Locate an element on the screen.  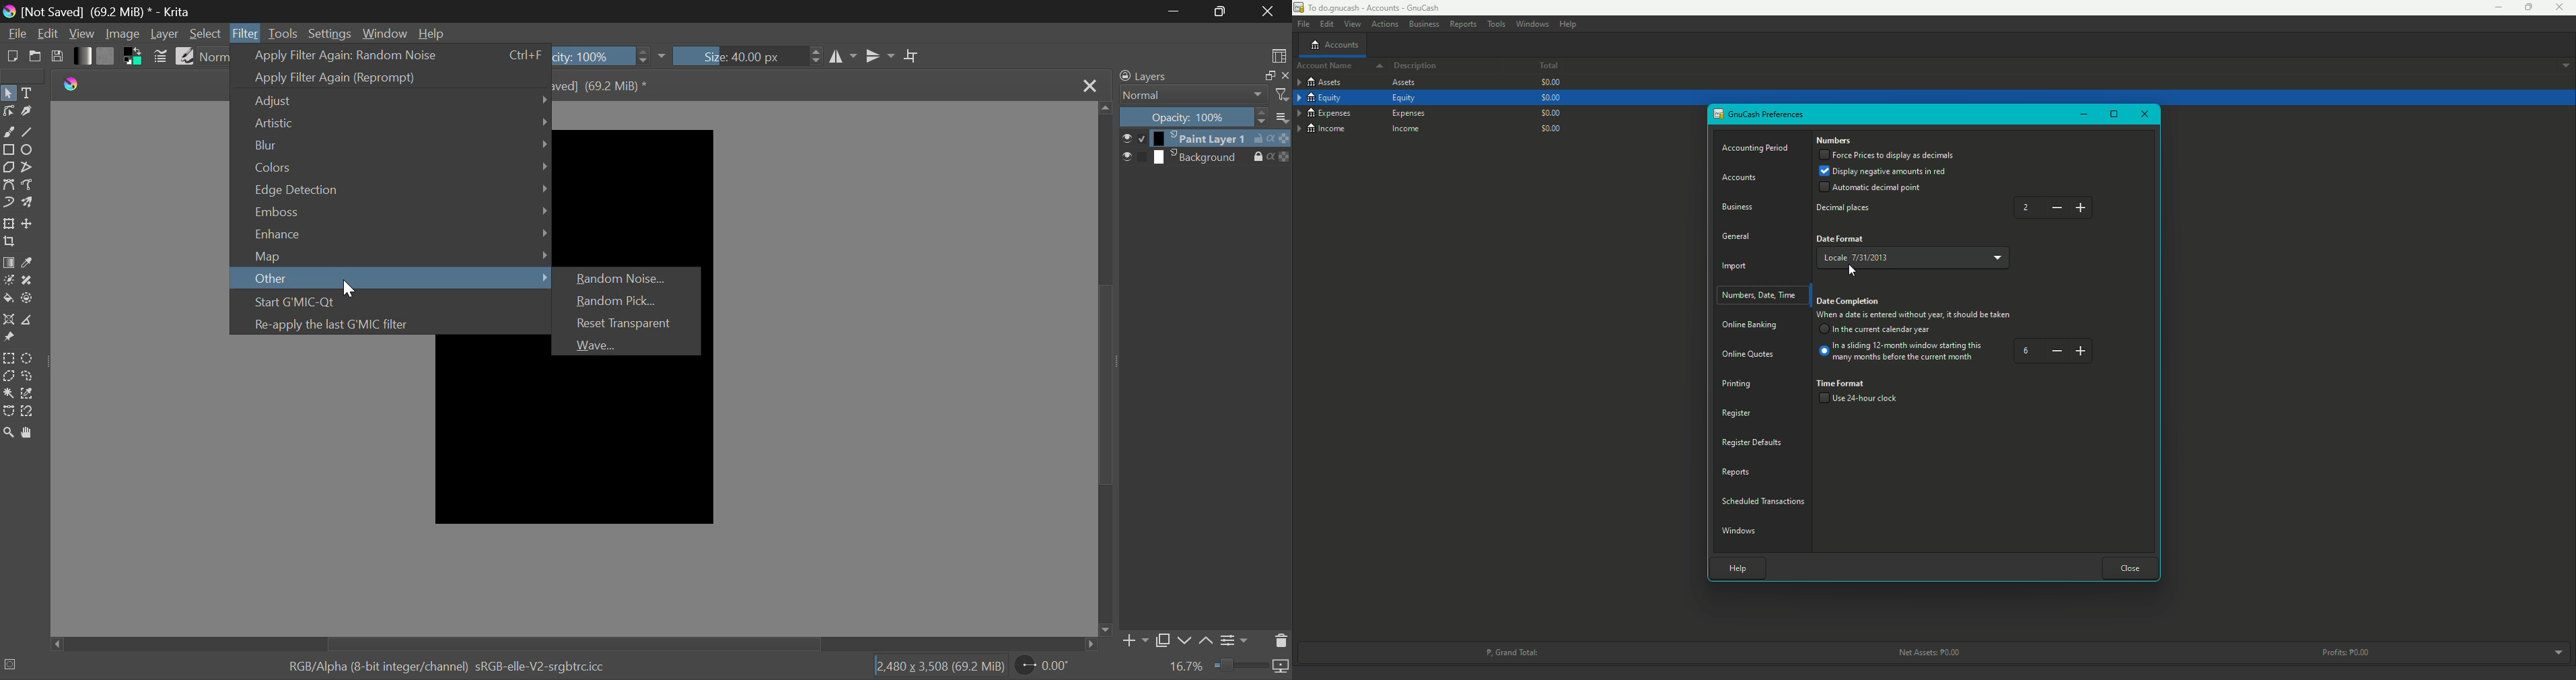
Opacity is located at coordinates (1192, 116).